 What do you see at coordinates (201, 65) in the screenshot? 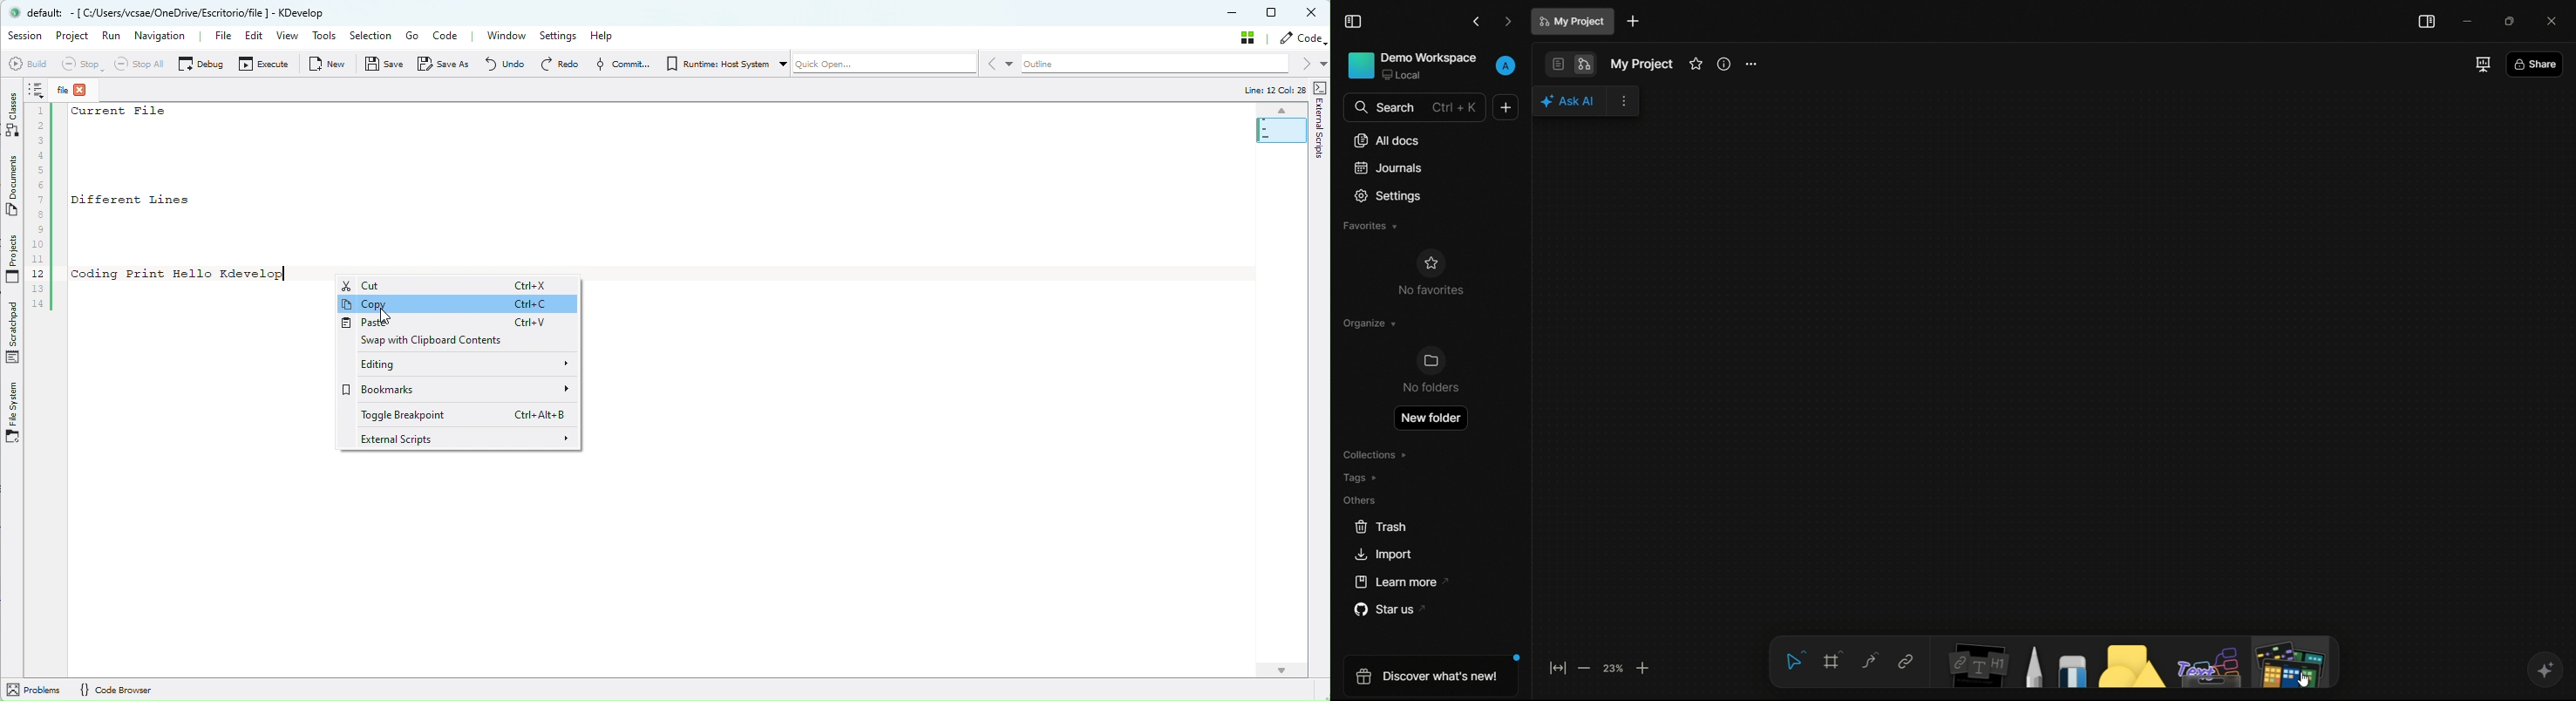
I see `Debug` at bounding box center [201, 65].